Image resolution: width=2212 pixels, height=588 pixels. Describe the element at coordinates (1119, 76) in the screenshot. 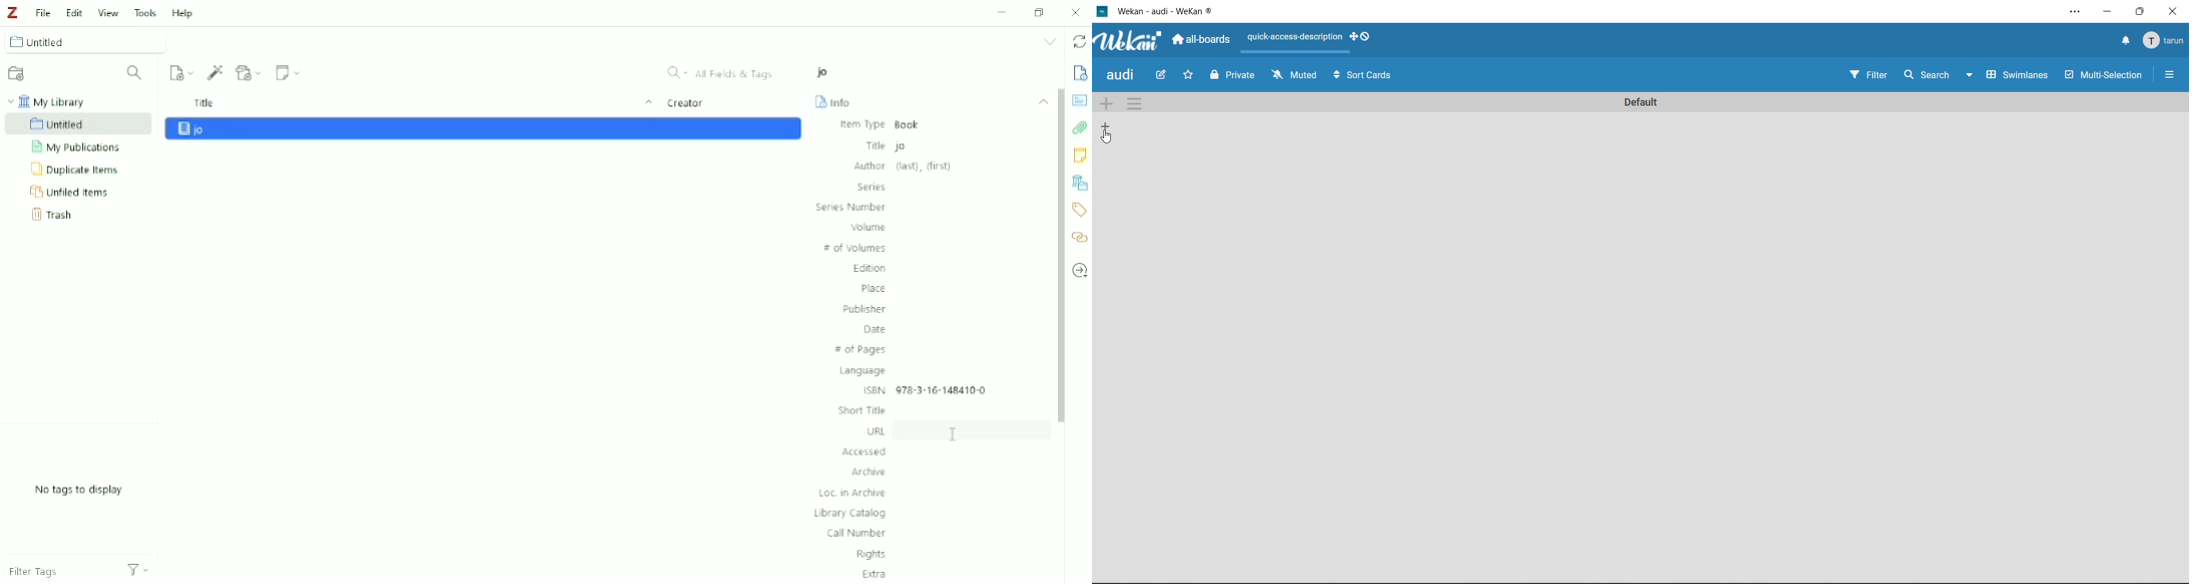

I see `audi` at that location.